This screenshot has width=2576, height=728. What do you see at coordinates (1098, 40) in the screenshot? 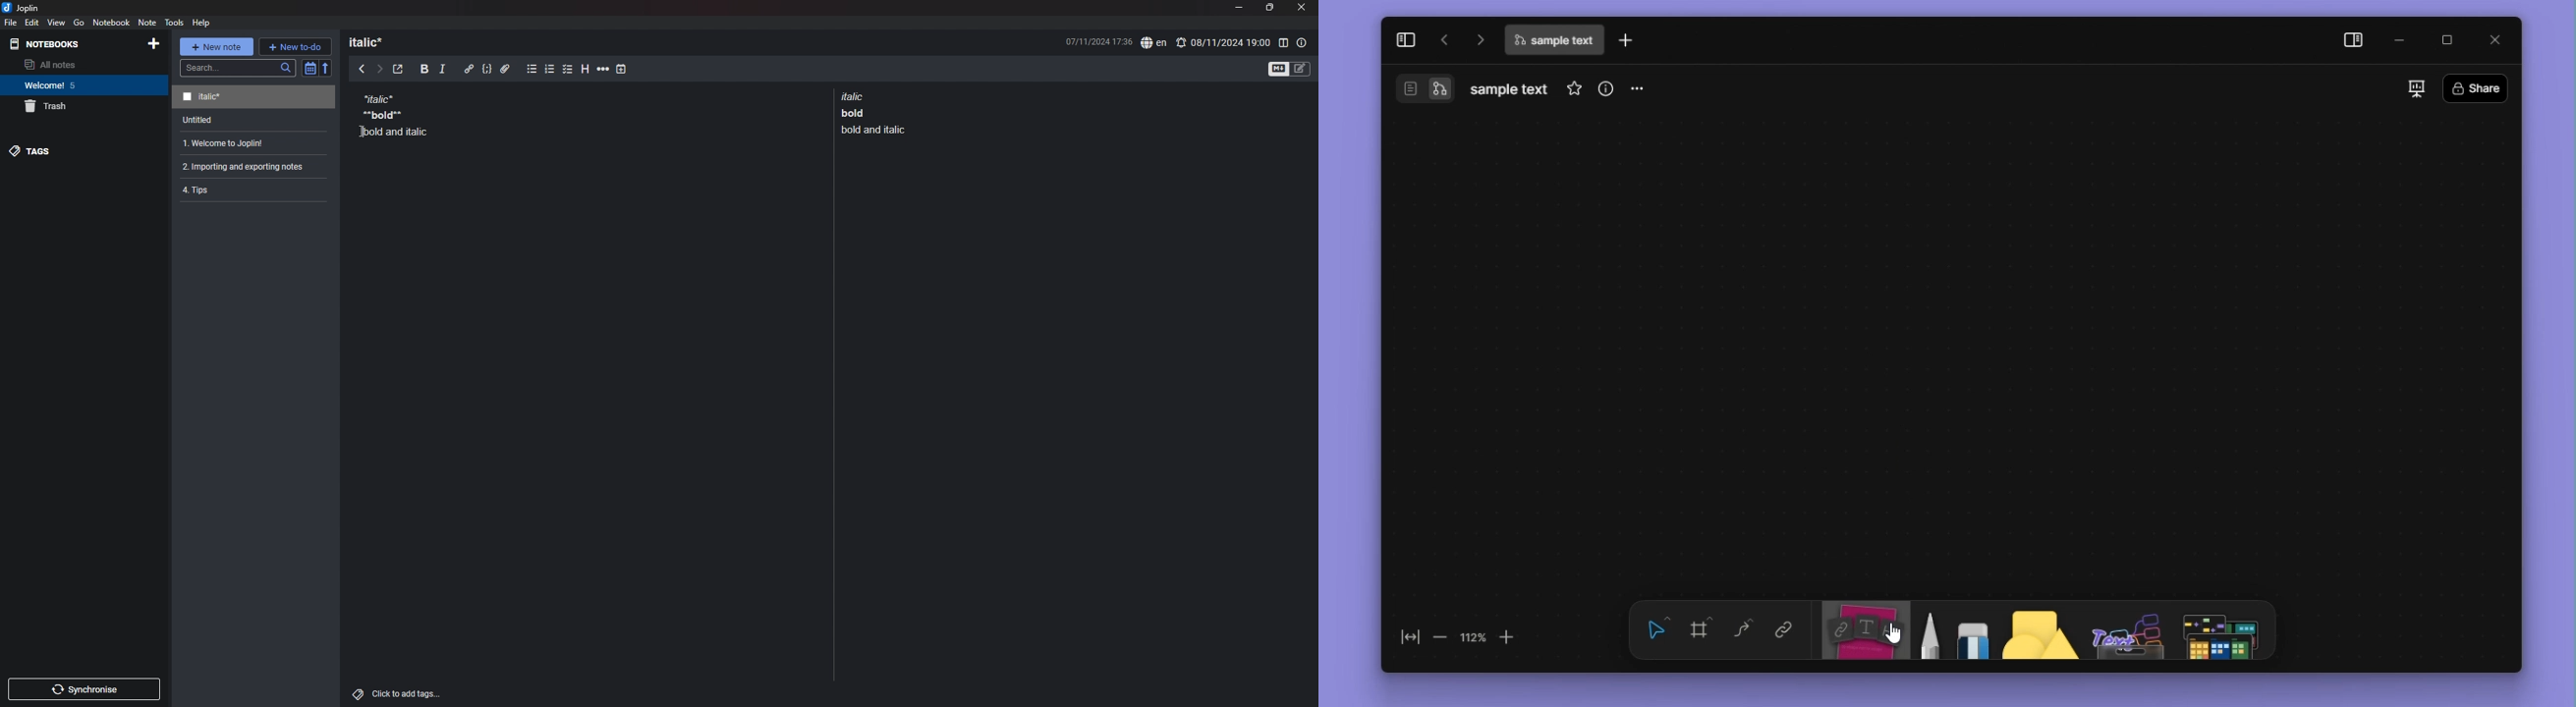
I see `date and time` at bounding box center [1098, 40].